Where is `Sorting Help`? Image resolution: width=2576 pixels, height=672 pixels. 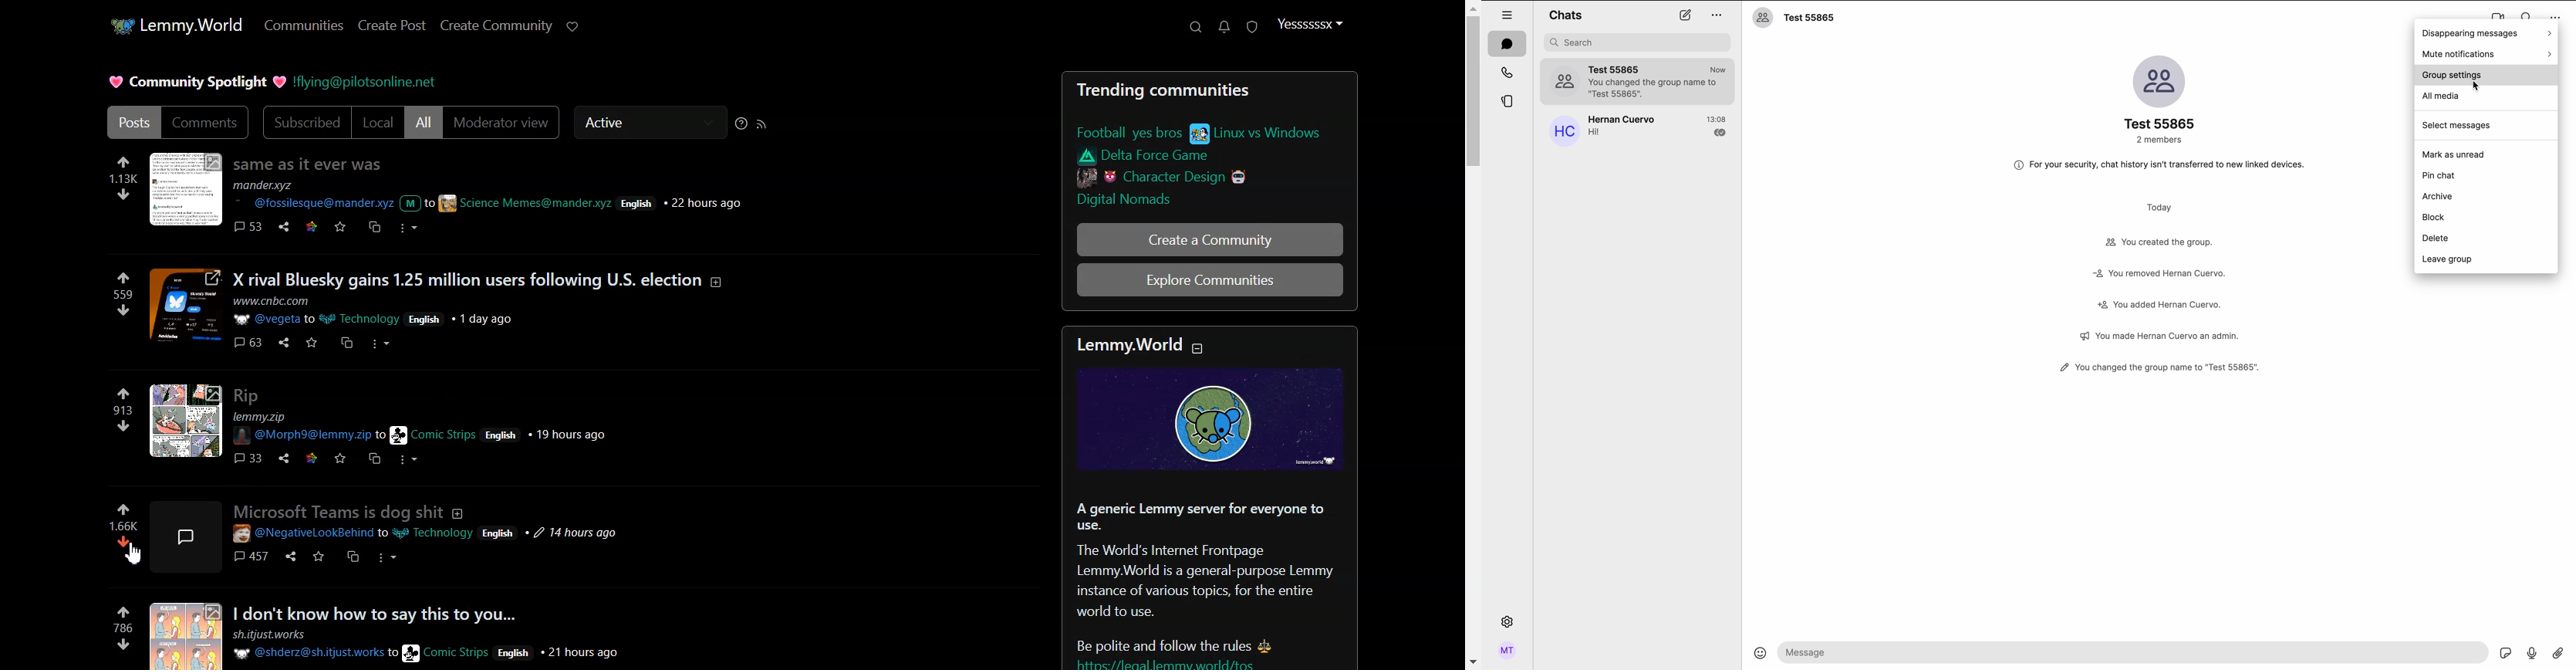 Sorting Help is located at coordinates (743, 124).